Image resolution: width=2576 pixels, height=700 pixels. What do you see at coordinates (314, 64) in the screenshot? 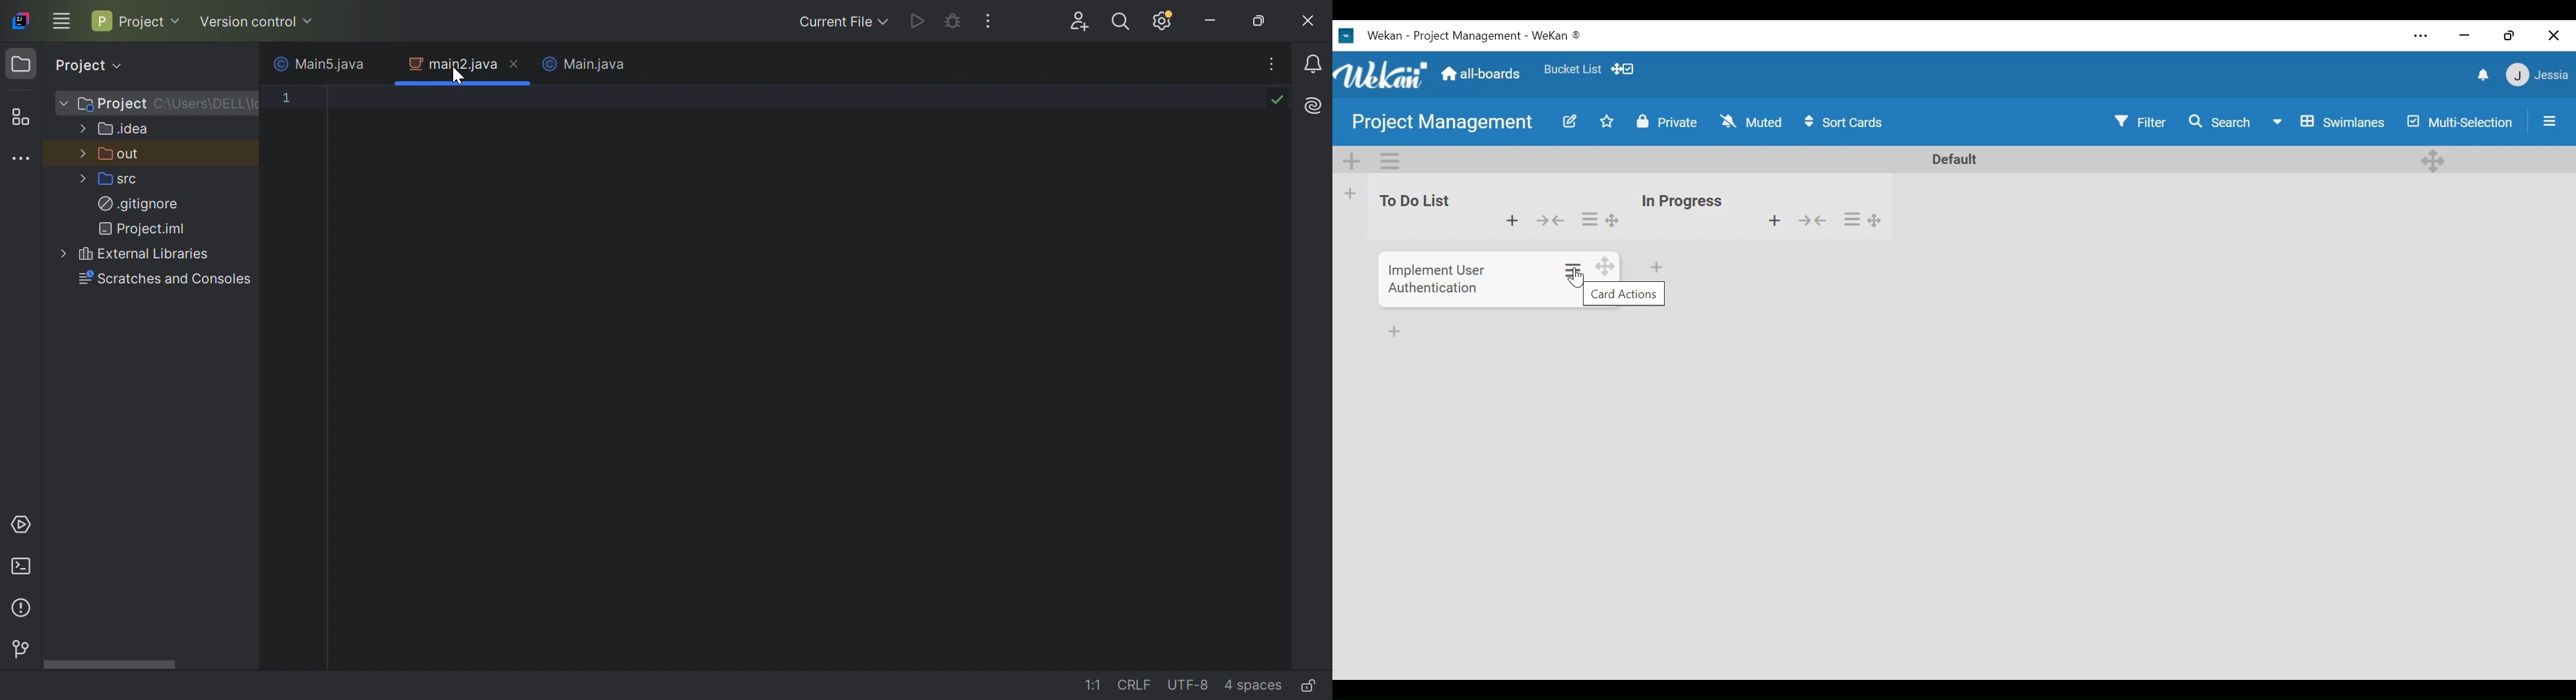
I see `Main5.java` at bounding box center [314, 64].